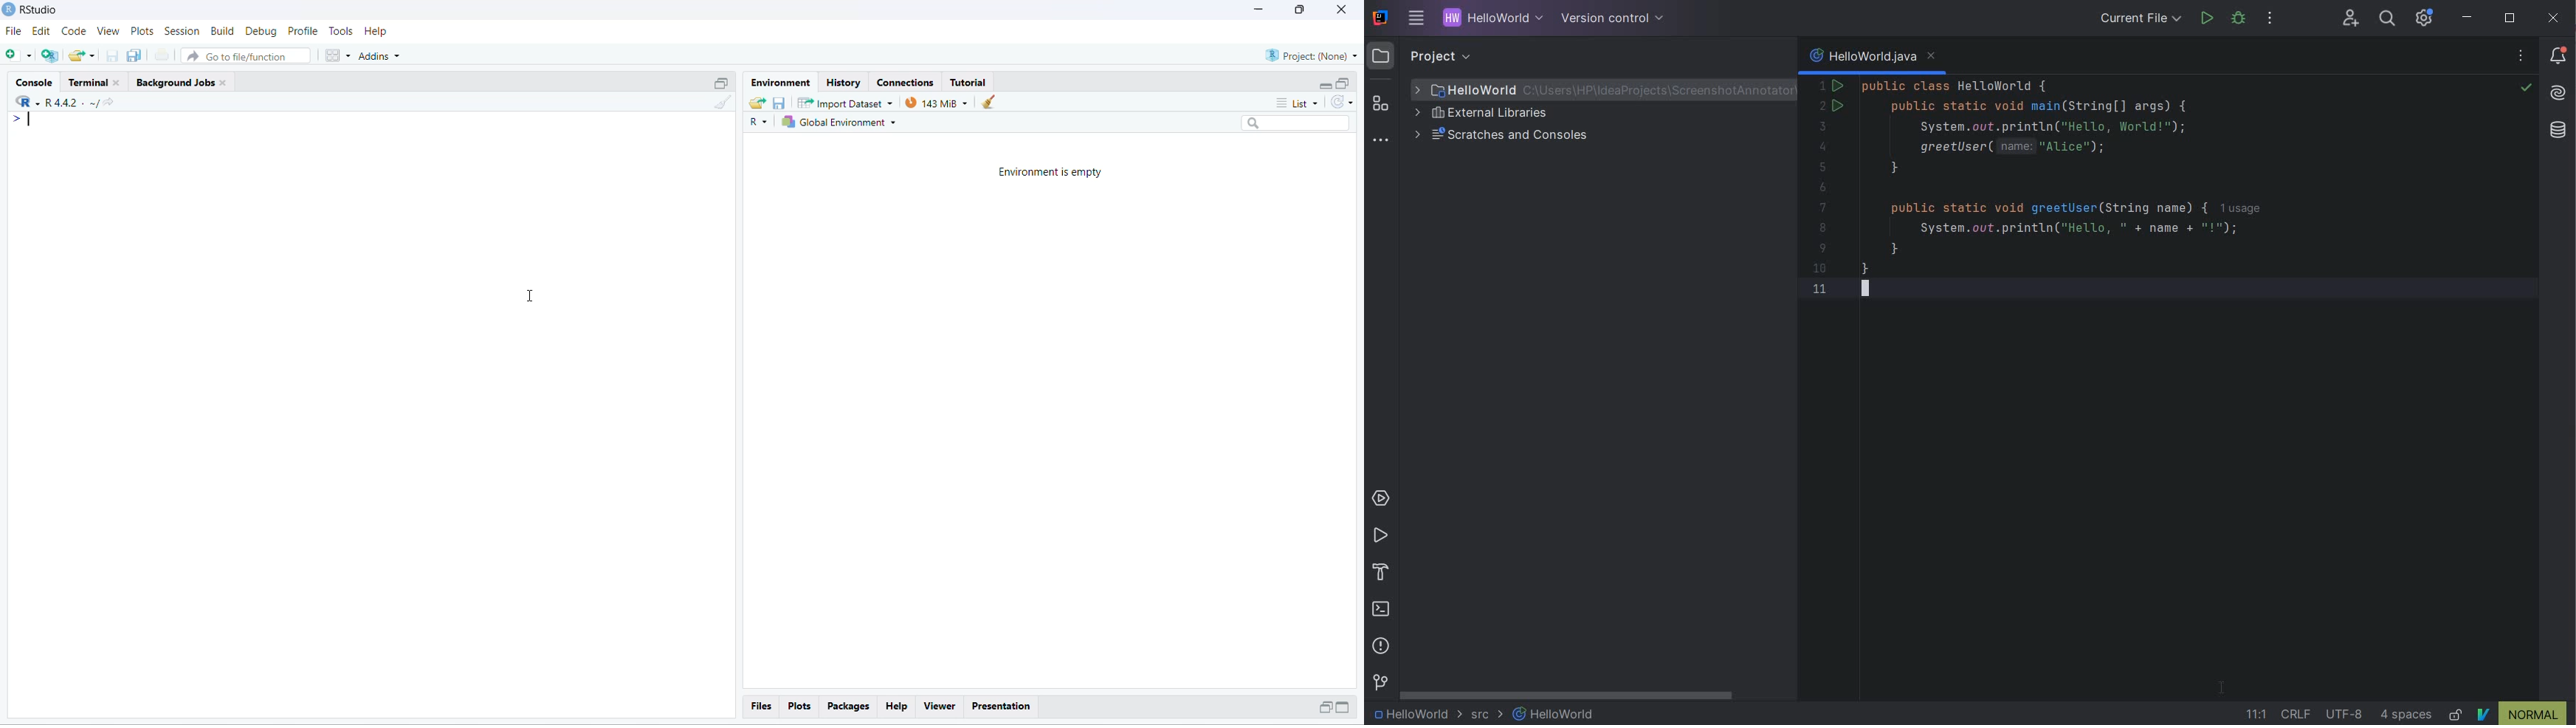 Image resolution: width=2576 pixels, height=728 pixels. Describe the element at coordinates (844, 83) in the screenshot. I see `History ` at that location.